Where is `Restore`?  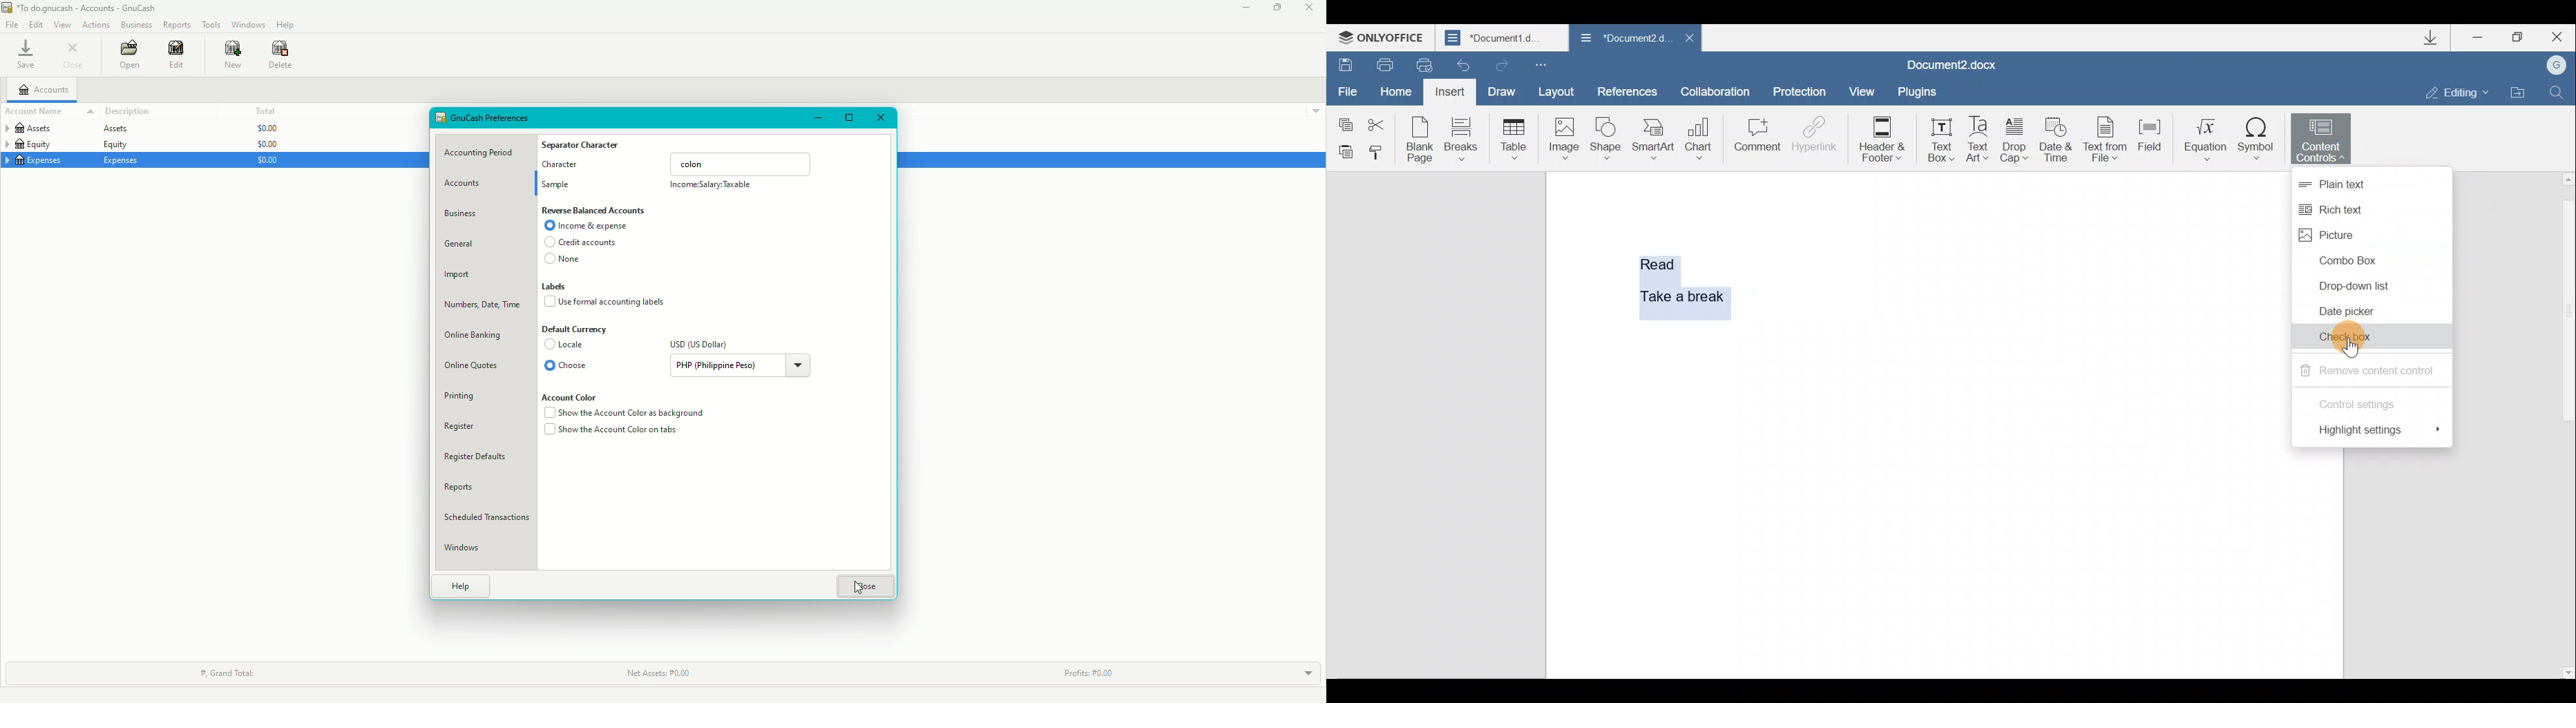 Restore is located at coordinates (1276, 8).